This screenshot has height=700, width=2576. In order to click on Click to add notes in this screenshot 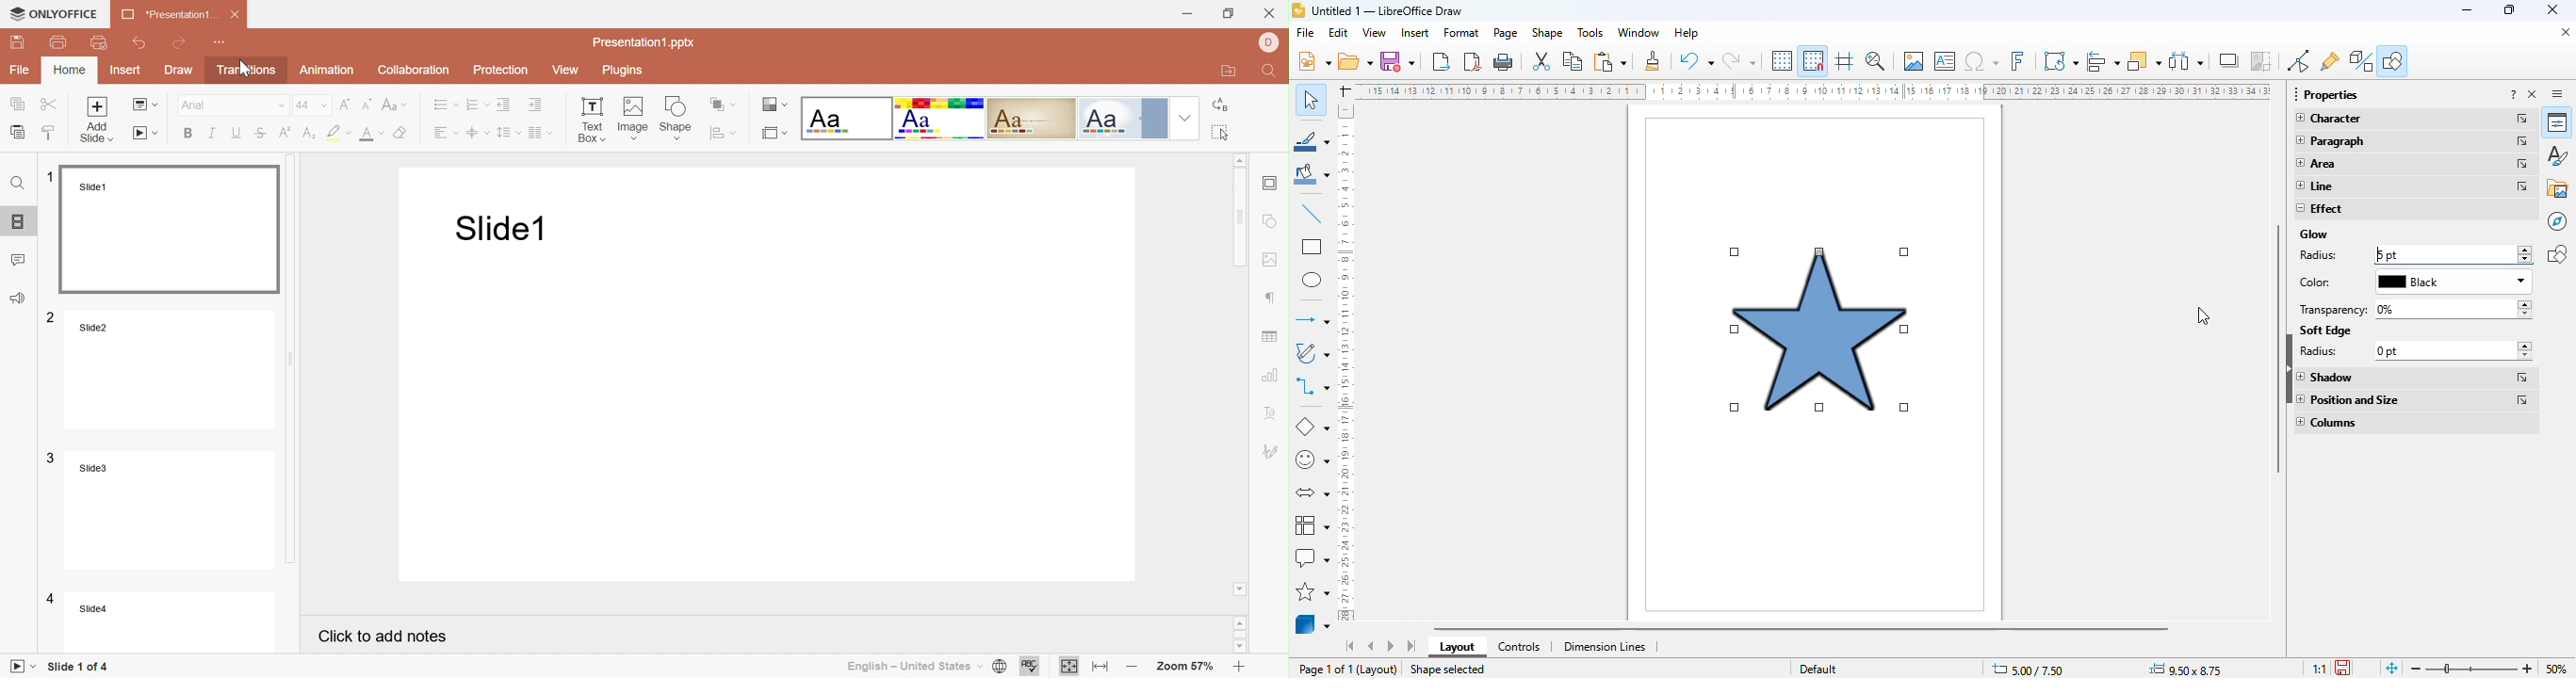, I will do `click(383, 636)`.